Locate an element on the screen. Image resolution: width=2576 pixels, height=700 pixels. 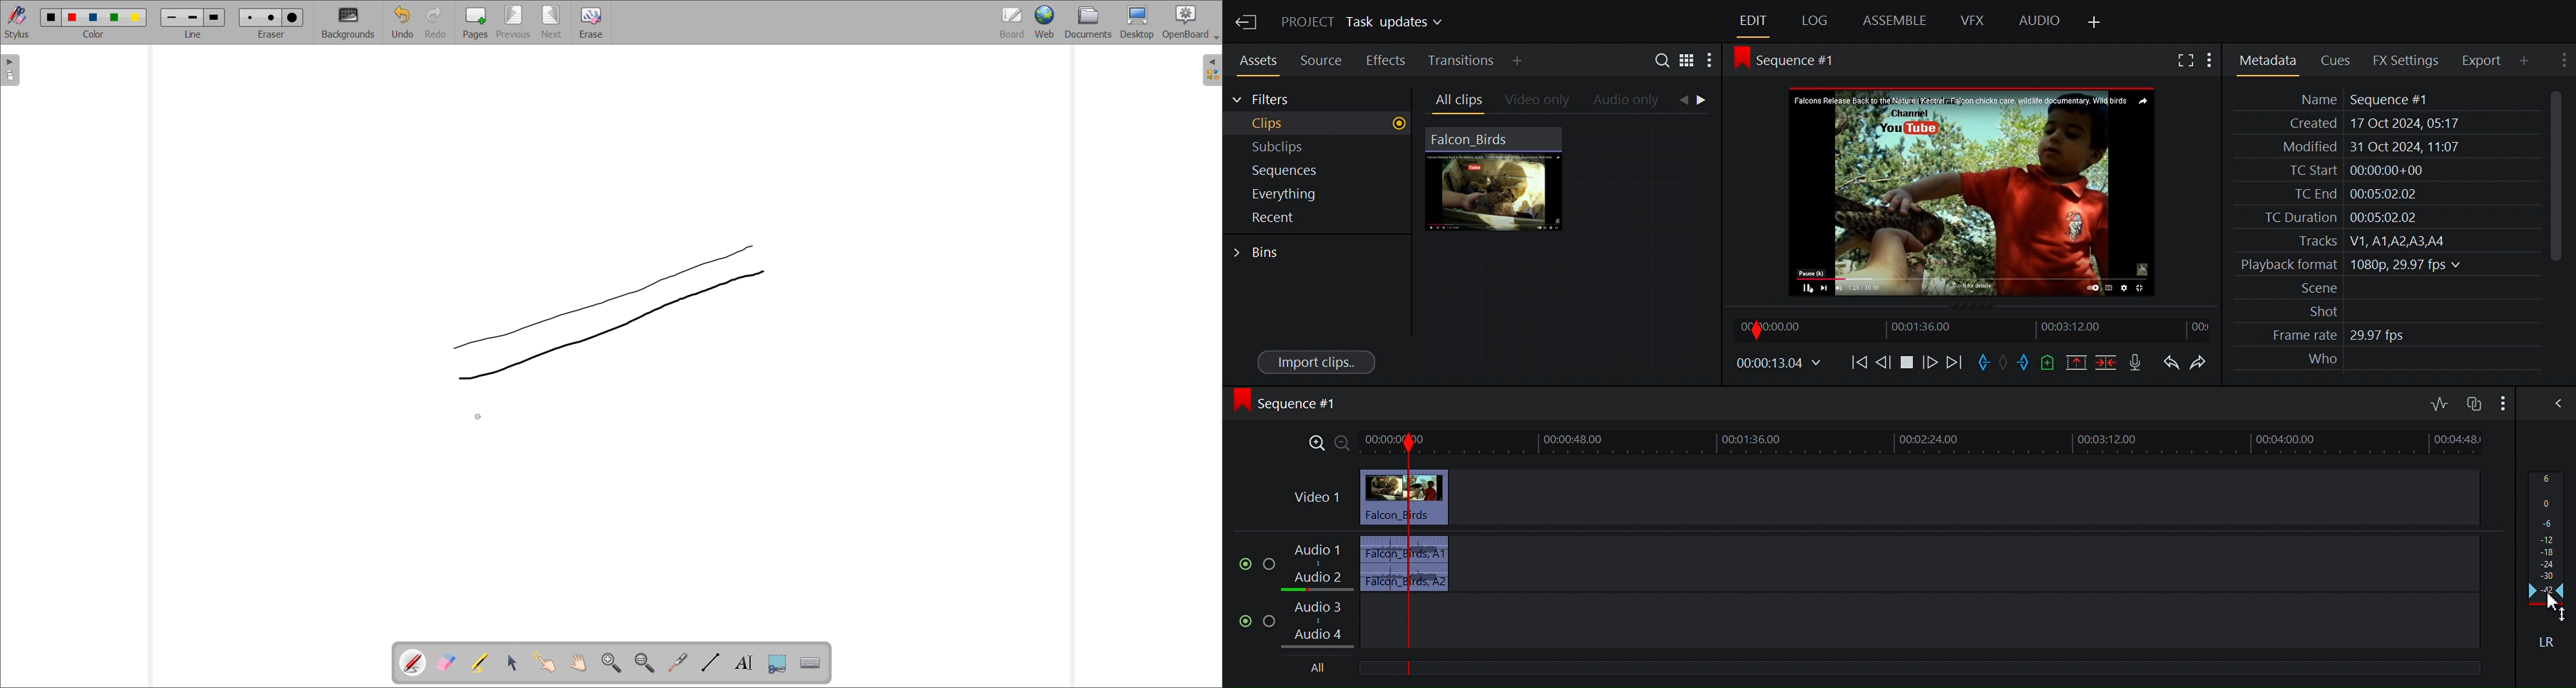
Add Panel is located at coordinates (1518, 60).